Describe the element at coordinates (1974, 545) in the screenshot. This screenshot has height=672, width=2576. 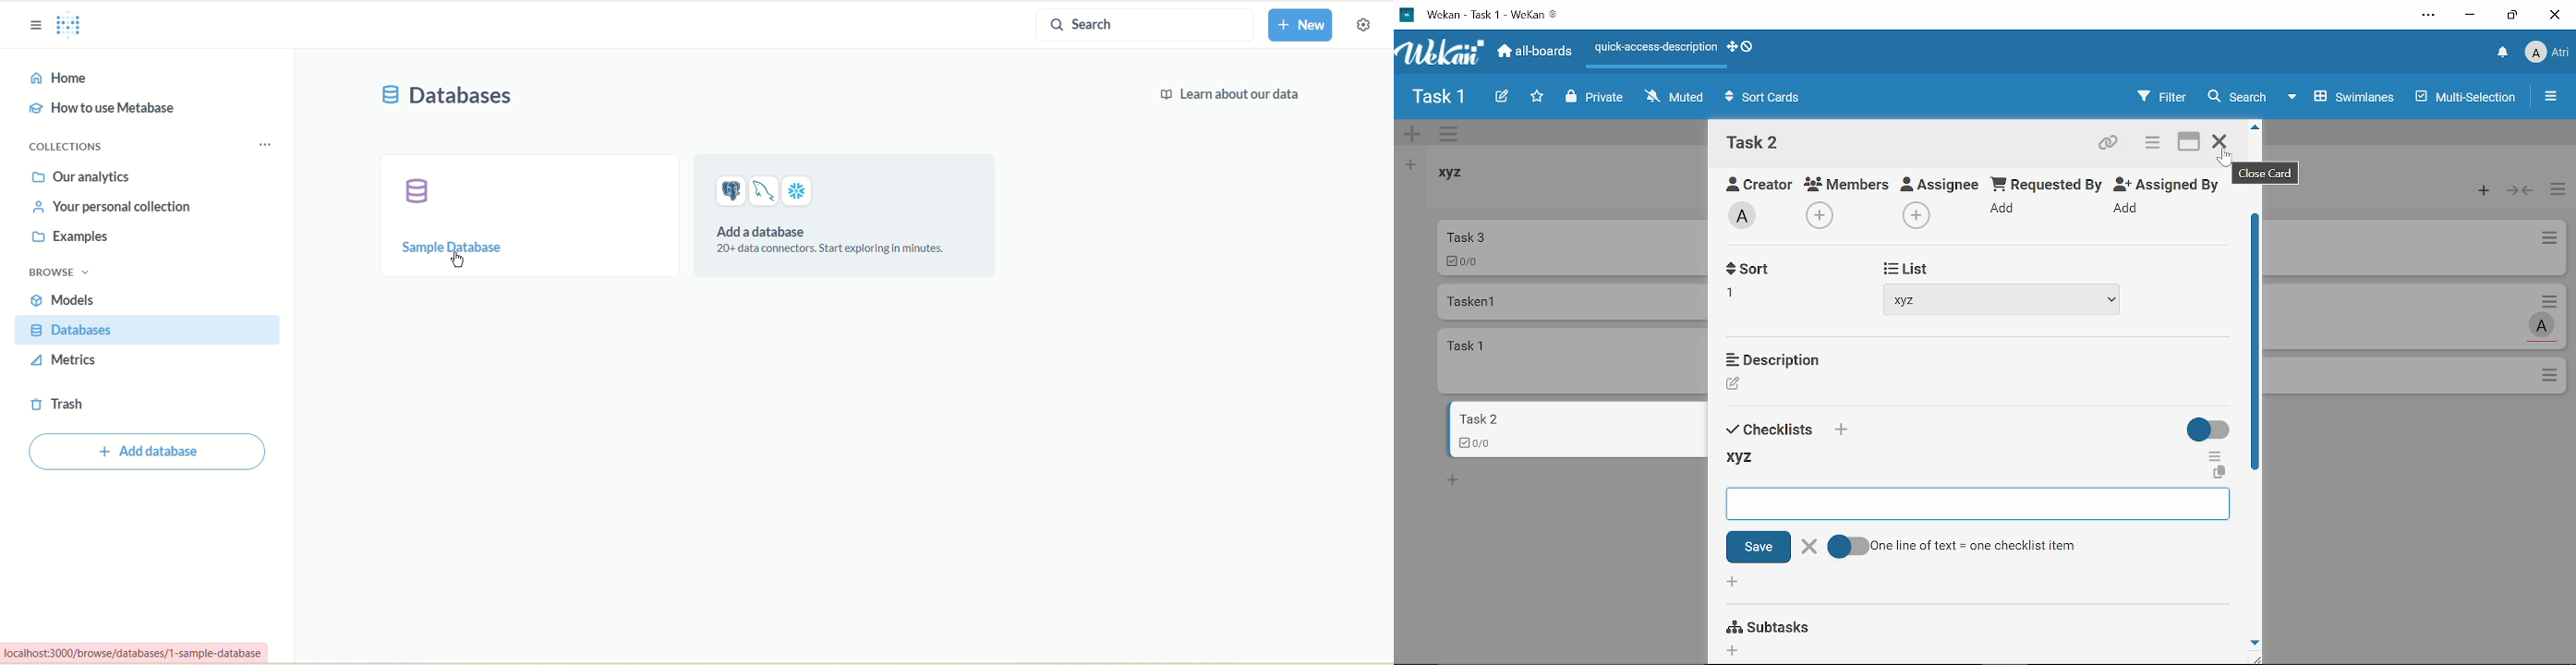
I see `One line of text = one checklist item` at that location.